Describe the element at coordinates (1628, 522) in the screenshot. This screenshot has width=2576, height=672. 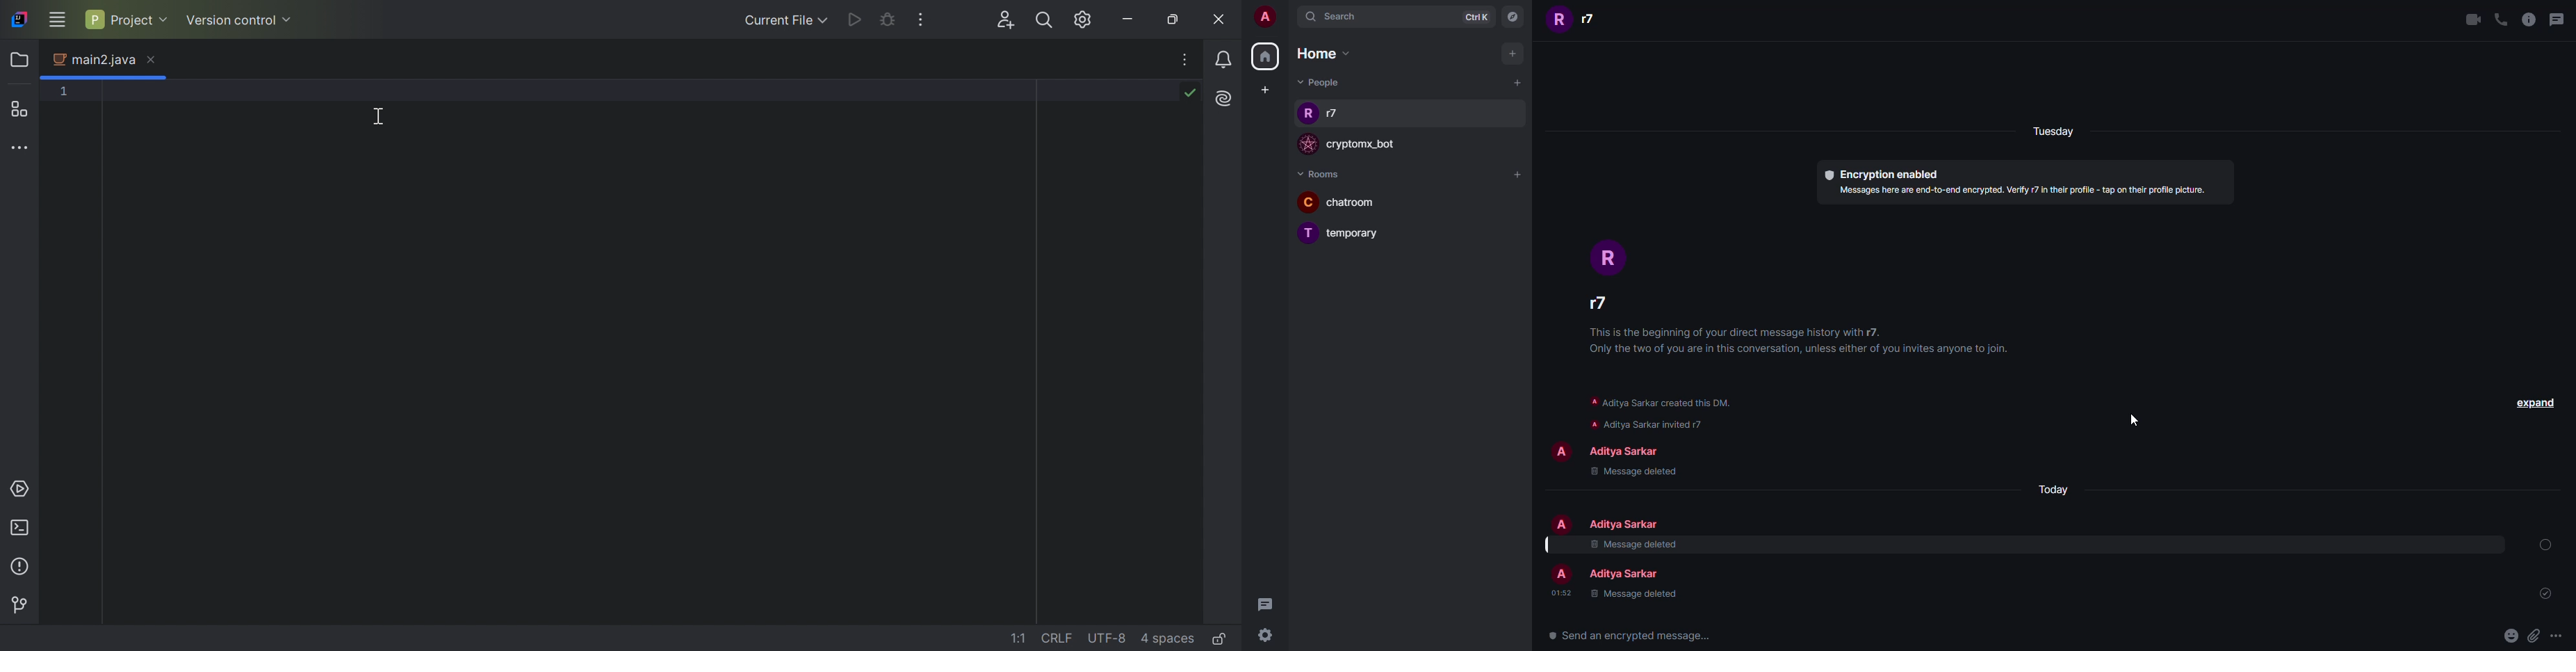
I see `people` at that location.